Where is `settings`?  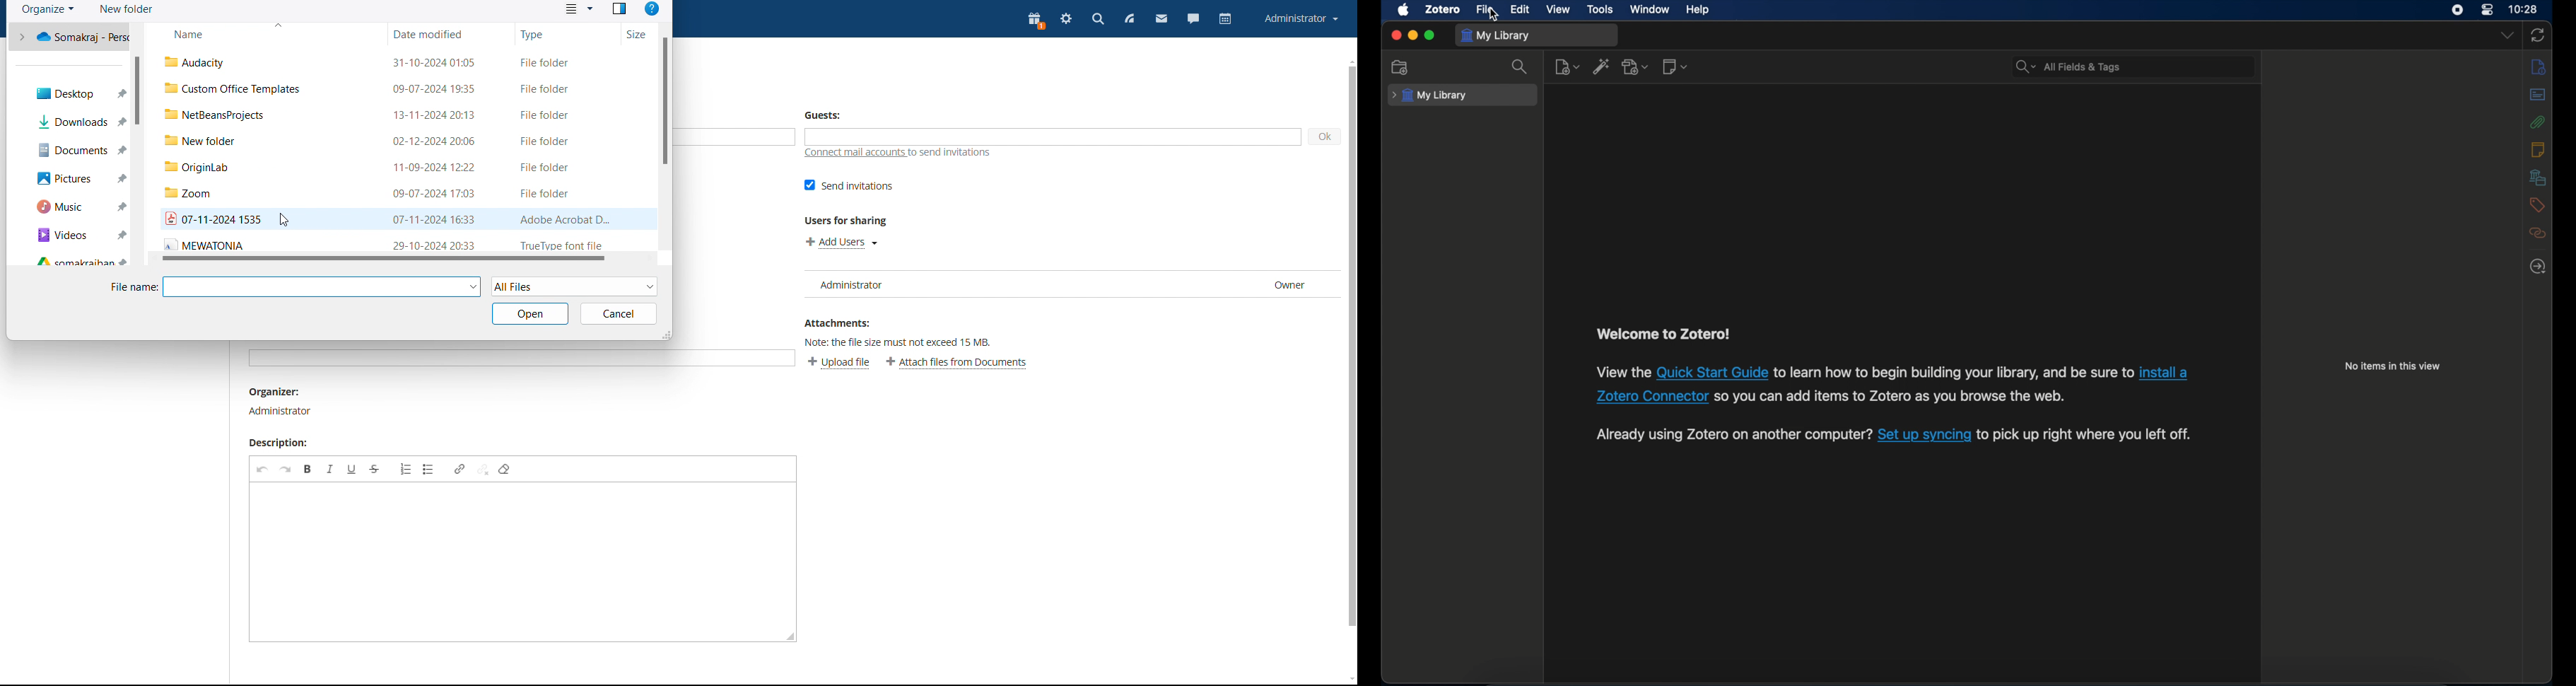 settings is located at coordinates (1067, 20).